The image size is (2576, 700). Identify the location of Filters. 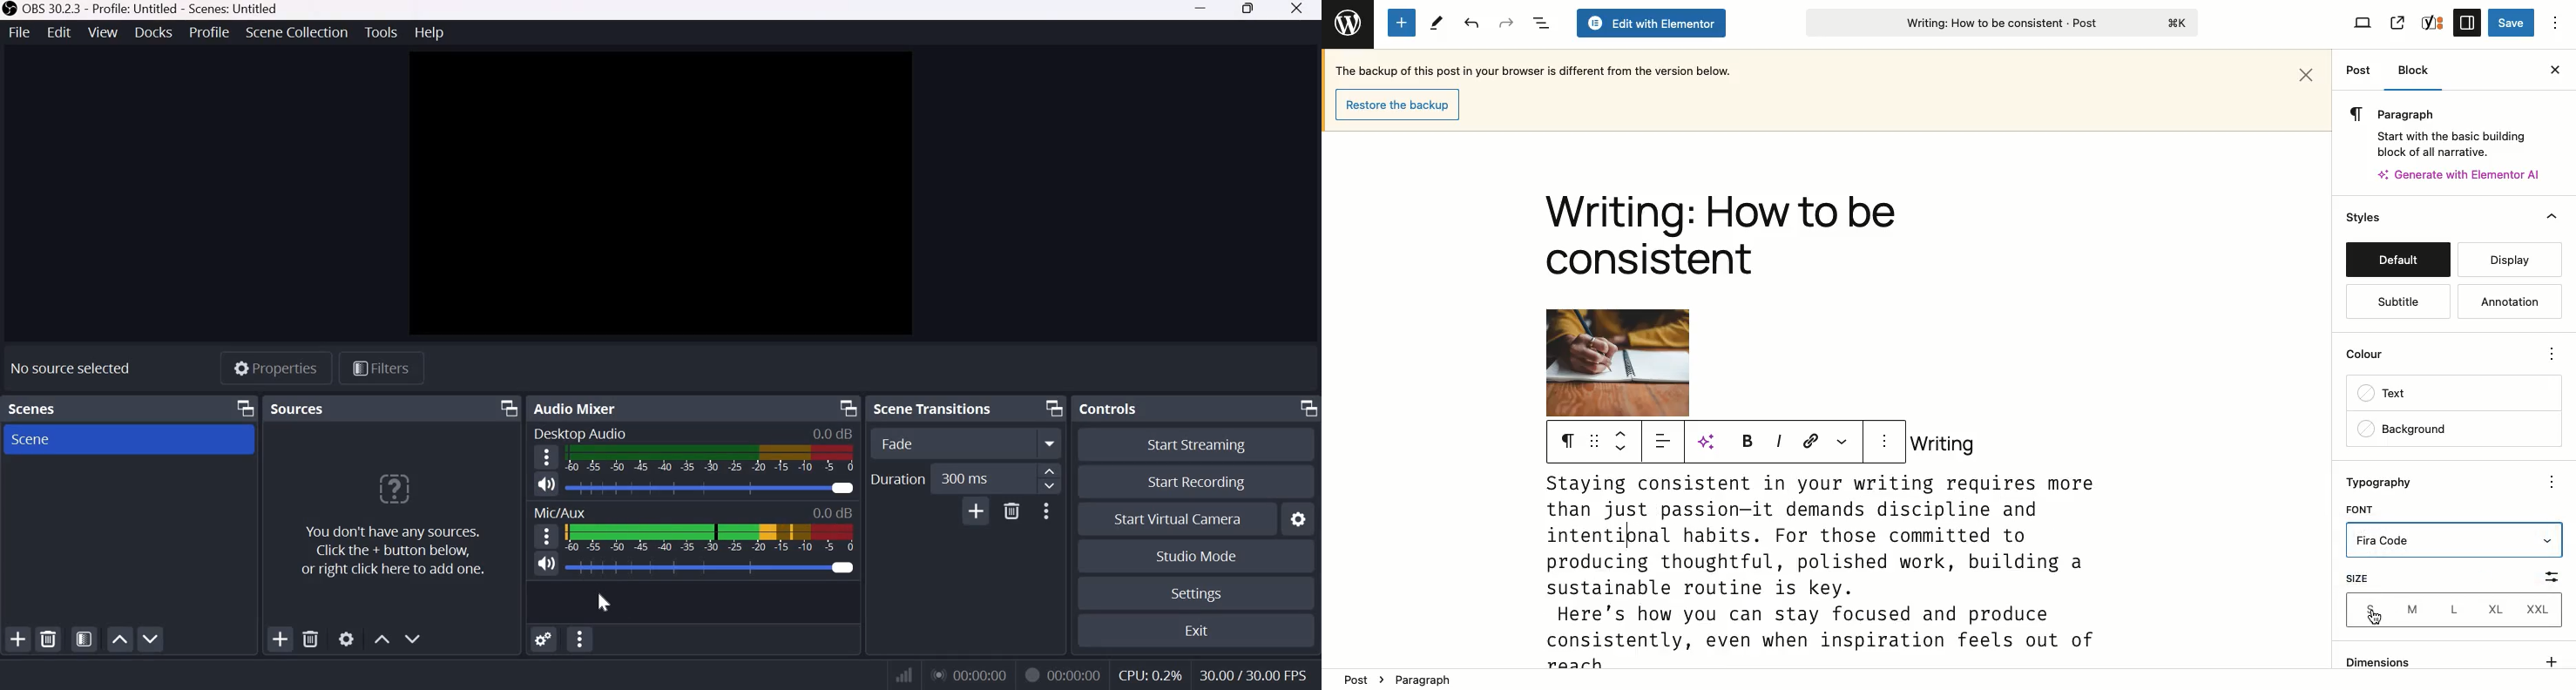
(379, 368).